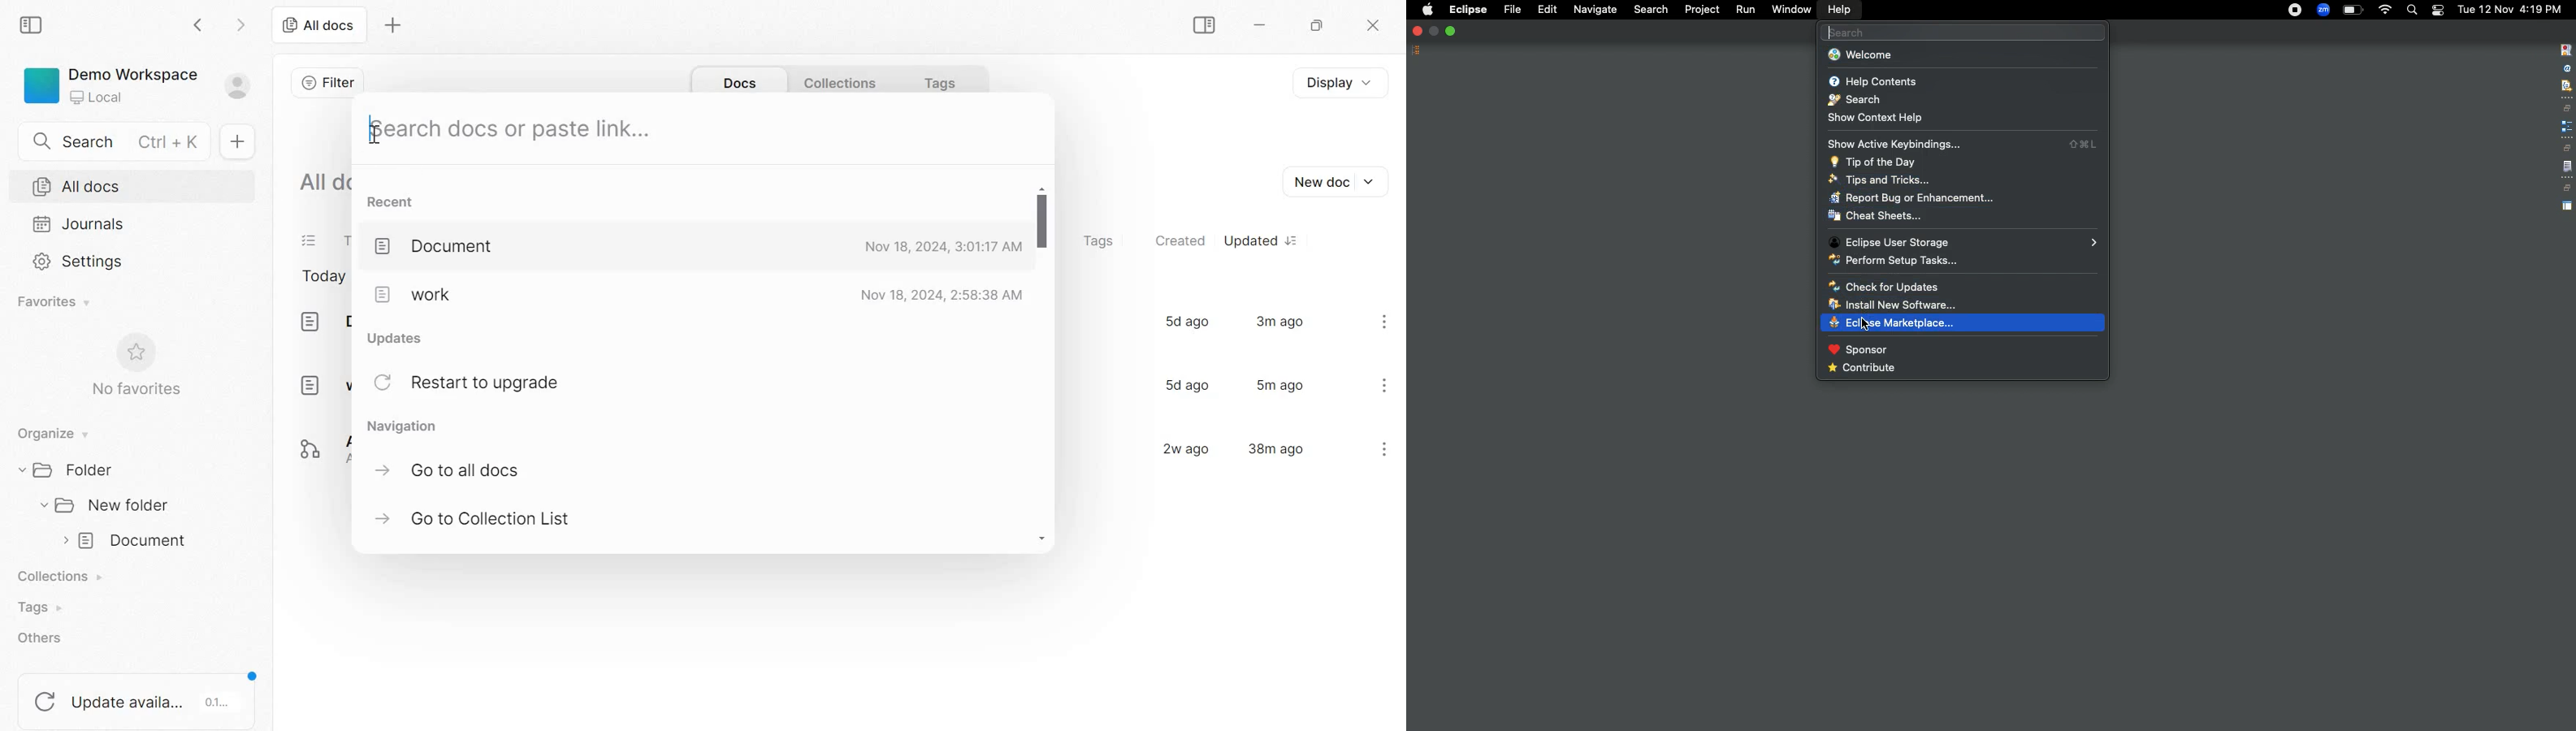 The height and width of the screenshot is (756, 2576). I want to click on minimize, so click(1267, 28).